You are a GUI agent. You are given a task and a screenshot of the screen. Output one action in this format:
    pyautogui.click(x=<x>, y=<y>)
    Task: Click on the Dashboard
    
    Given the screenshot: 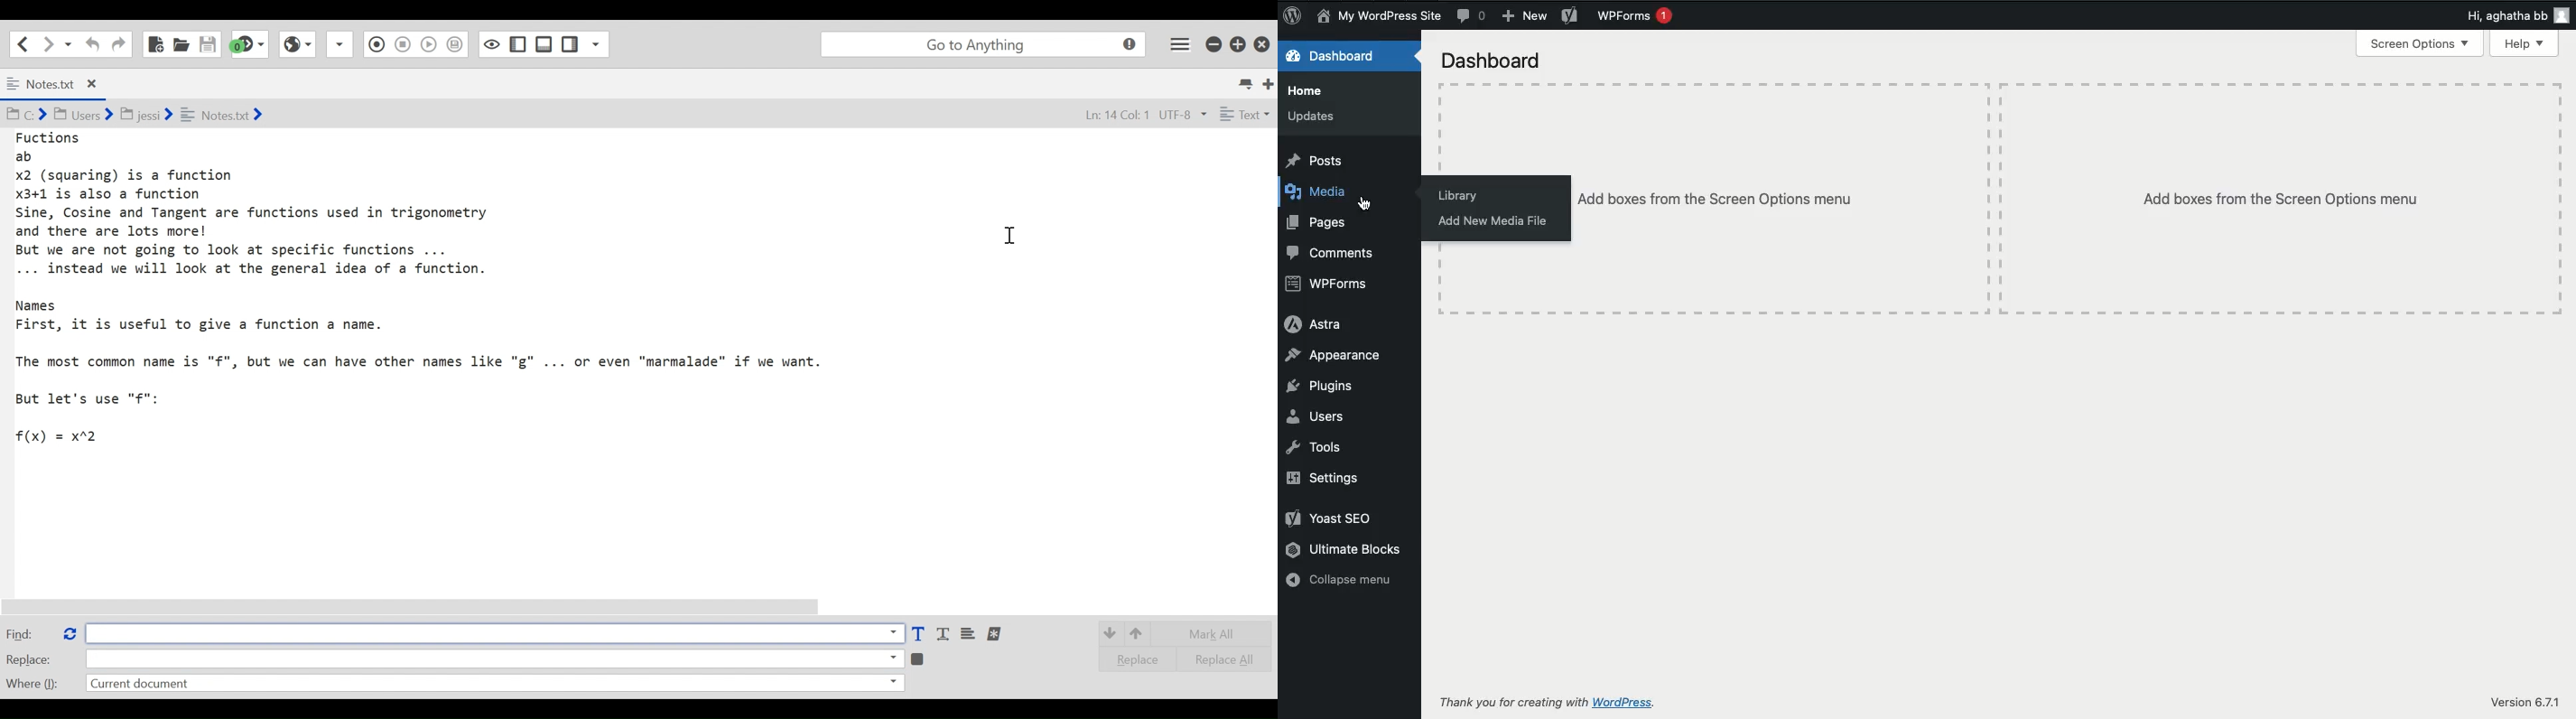 What is the action you would take?
    pyautogui.click(x=1491, y=60)
    